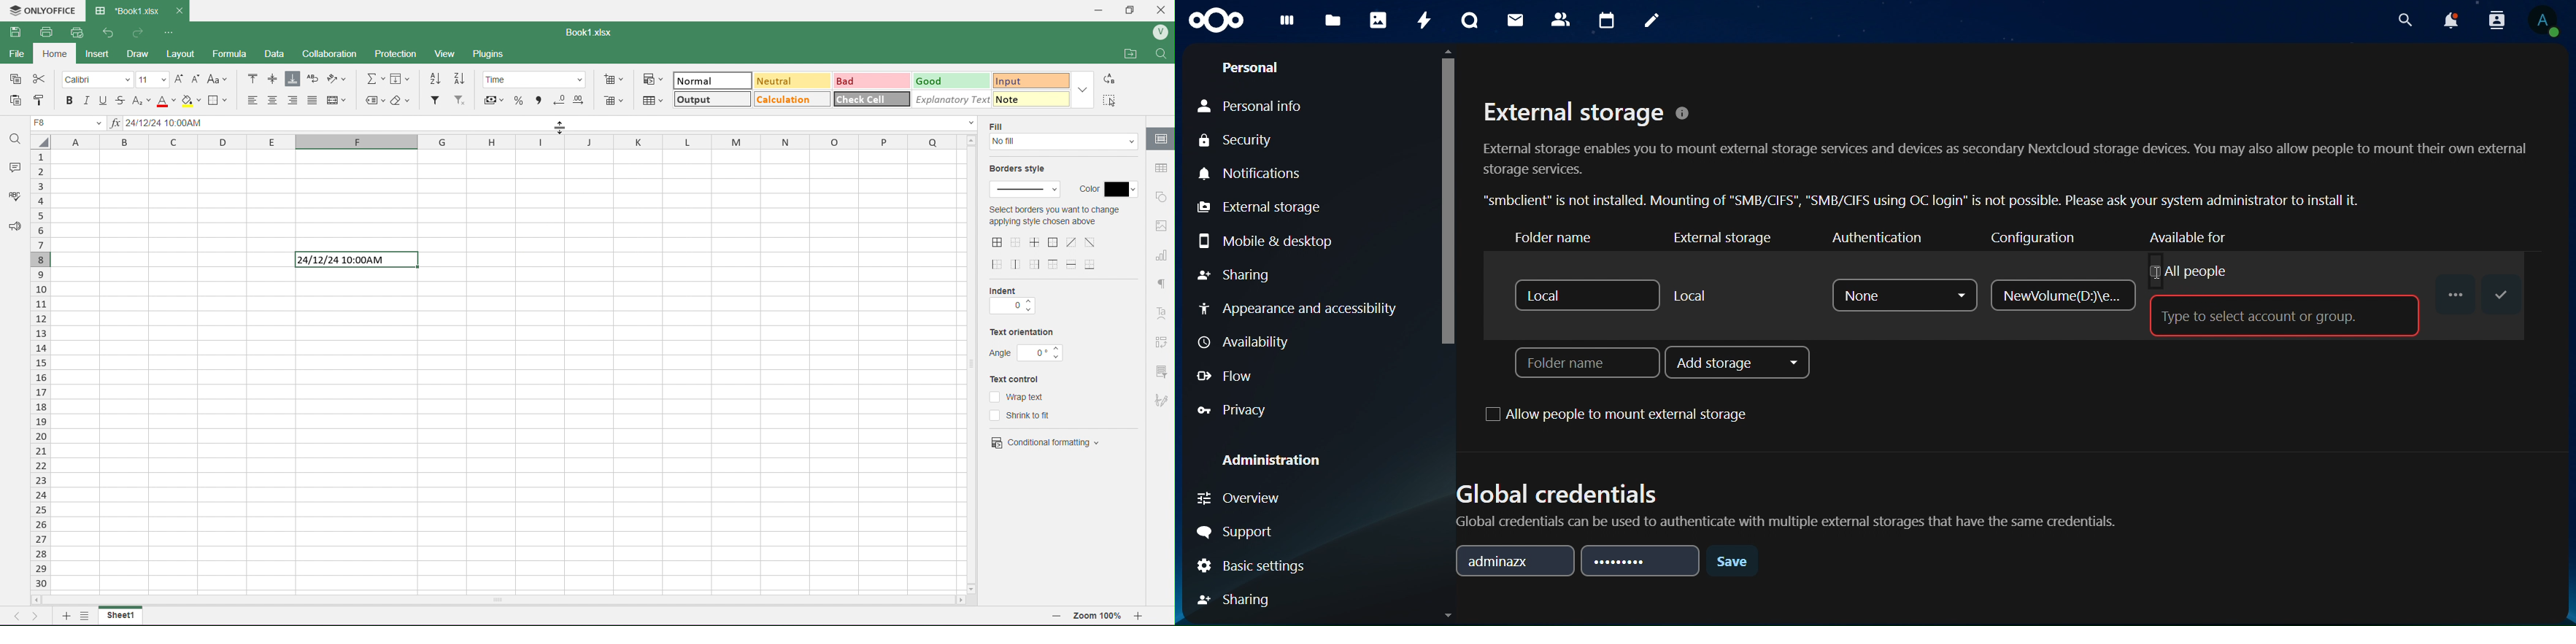  Describe the element at coordinates (1255, 103) in the screenshot. I see `personal info` at that location.